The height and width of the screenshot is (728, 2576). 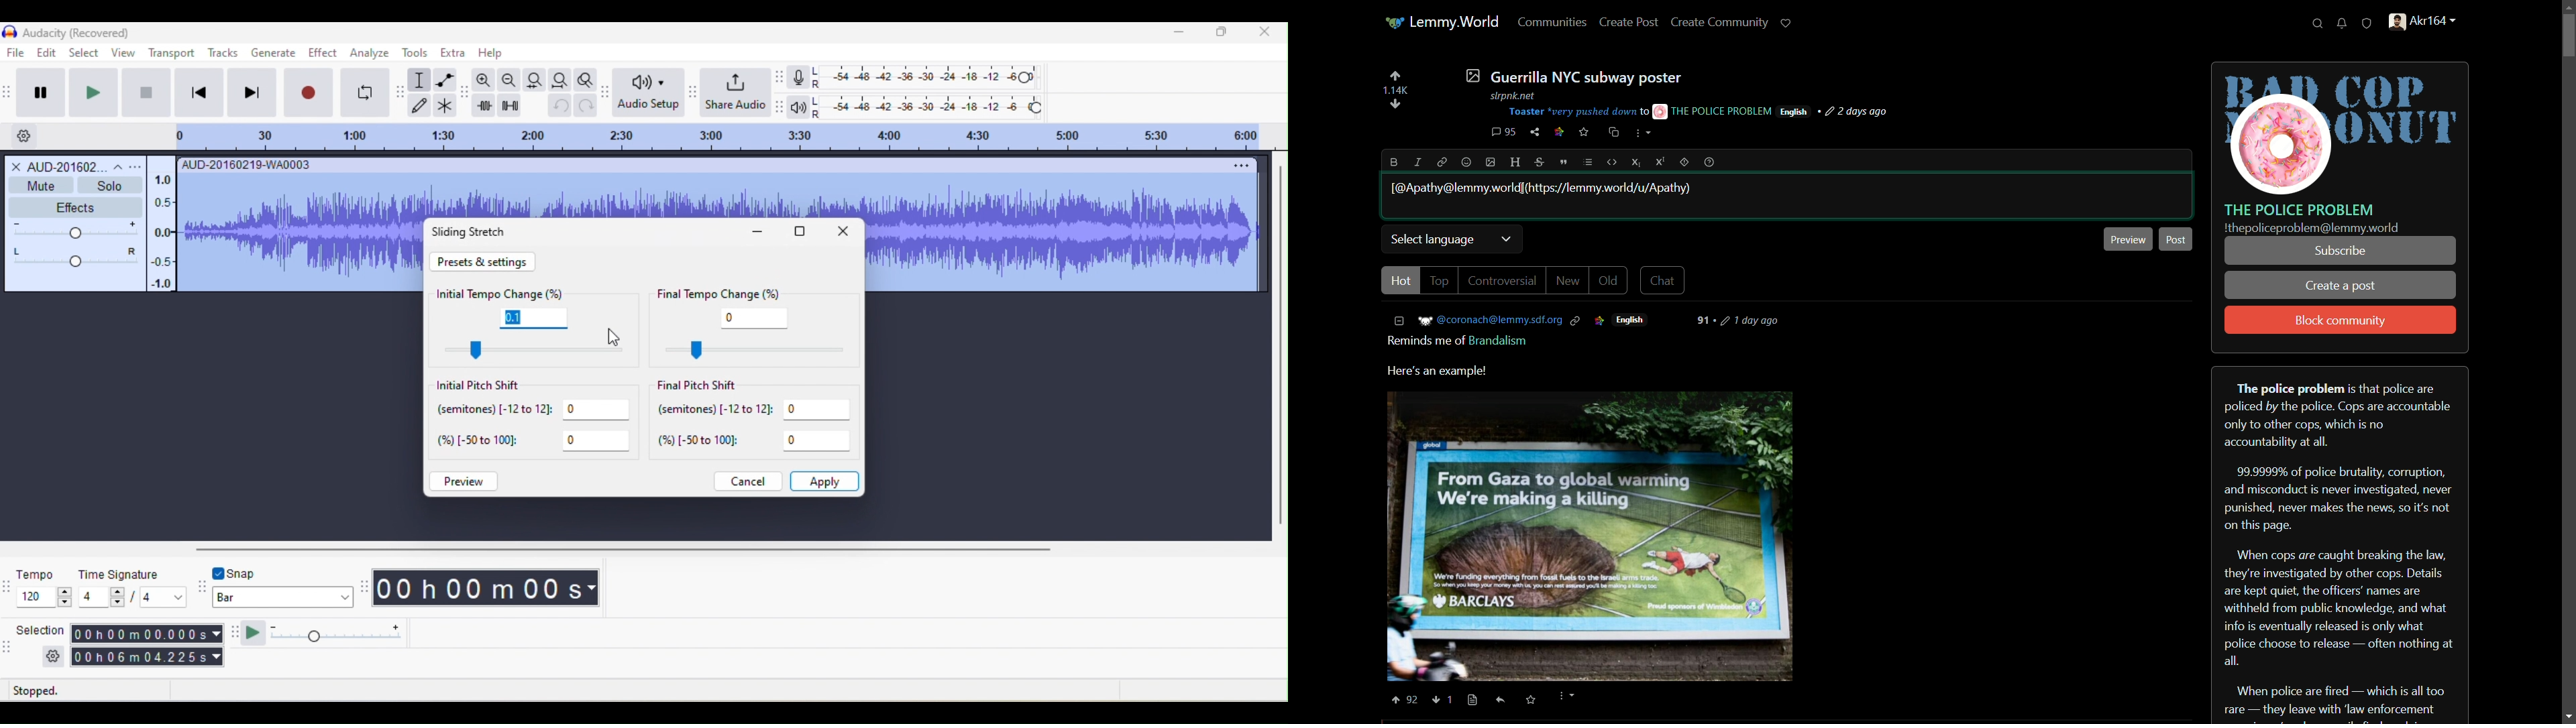 I want to click on communities , so click(x=1552, y=21).